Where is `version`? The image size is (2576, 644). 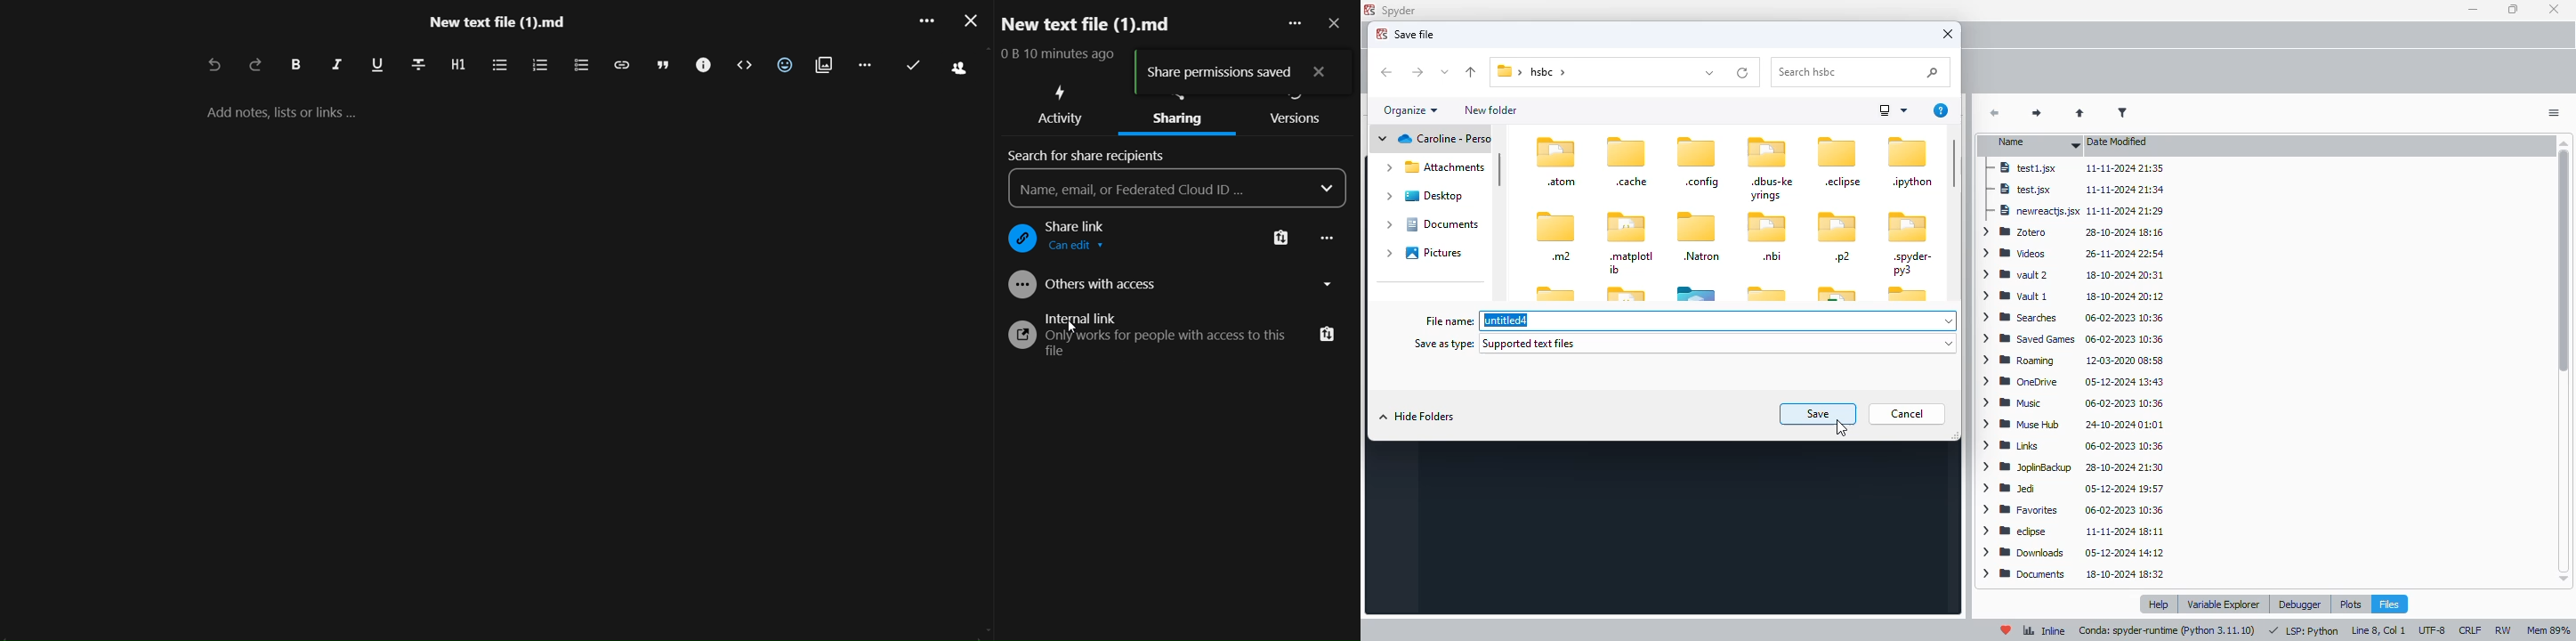 version is located at coordinates (1293, 121).